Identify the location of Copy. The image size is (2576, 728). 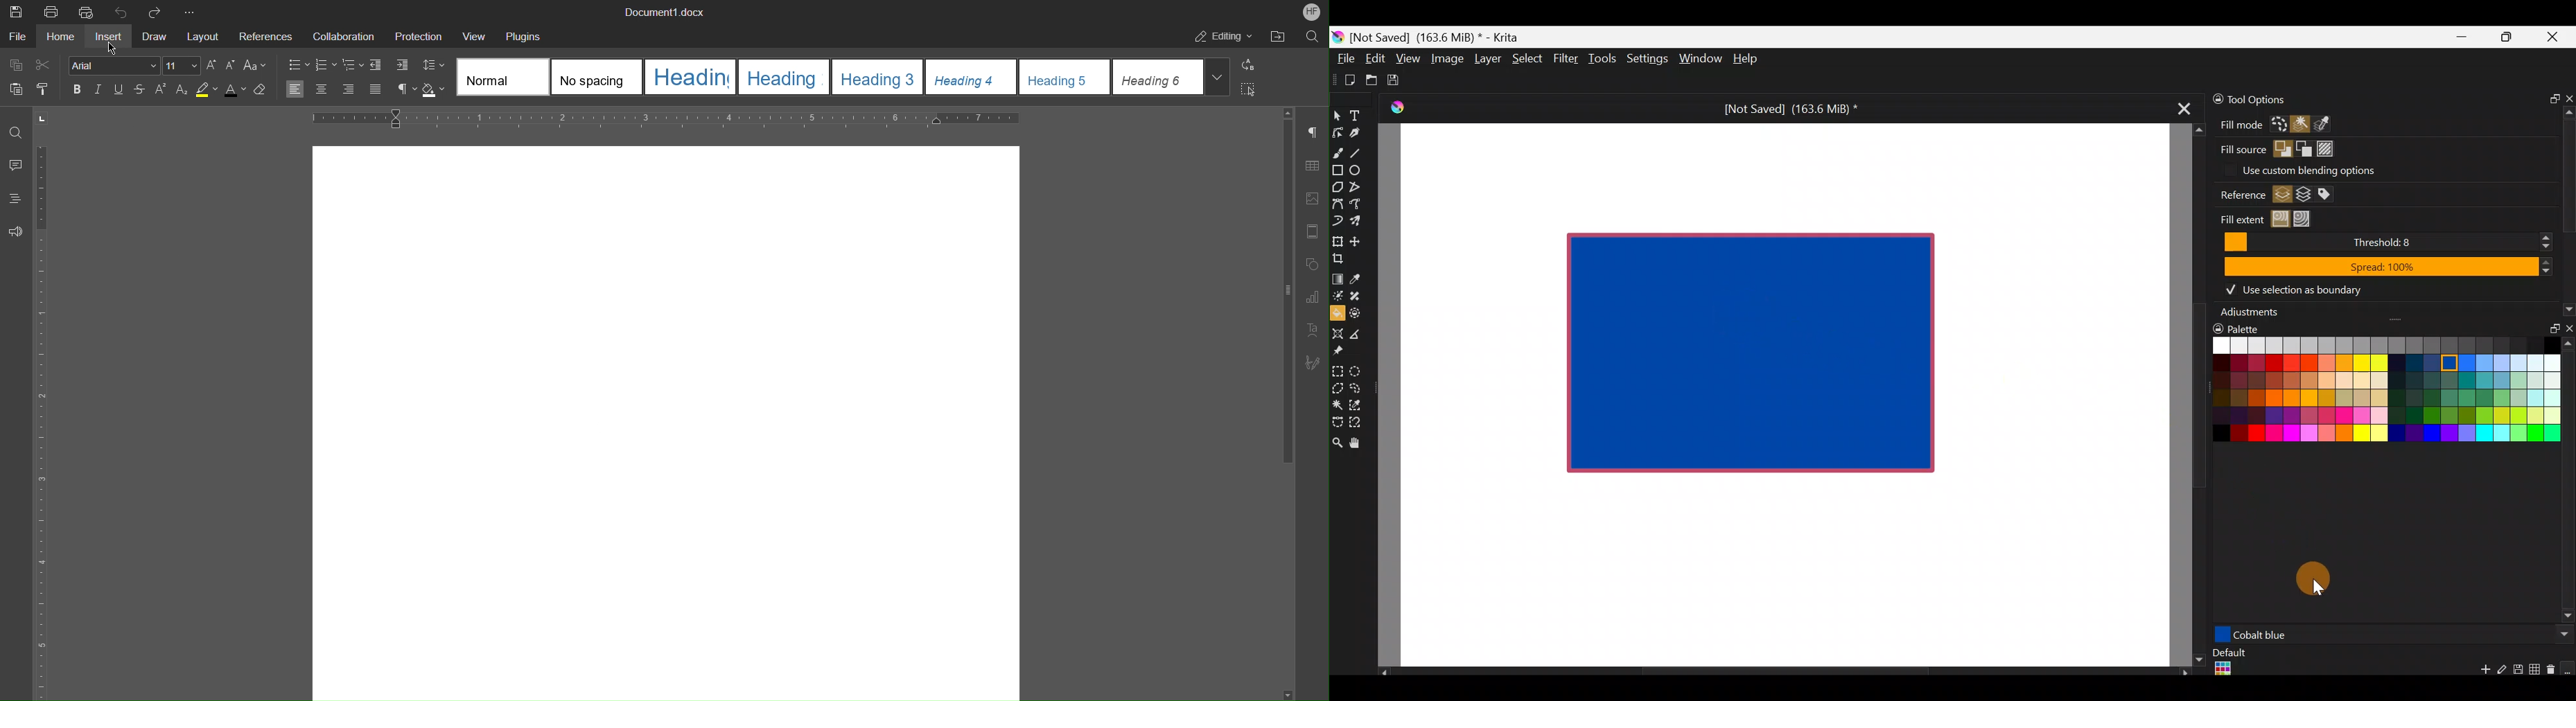
(15, 64).